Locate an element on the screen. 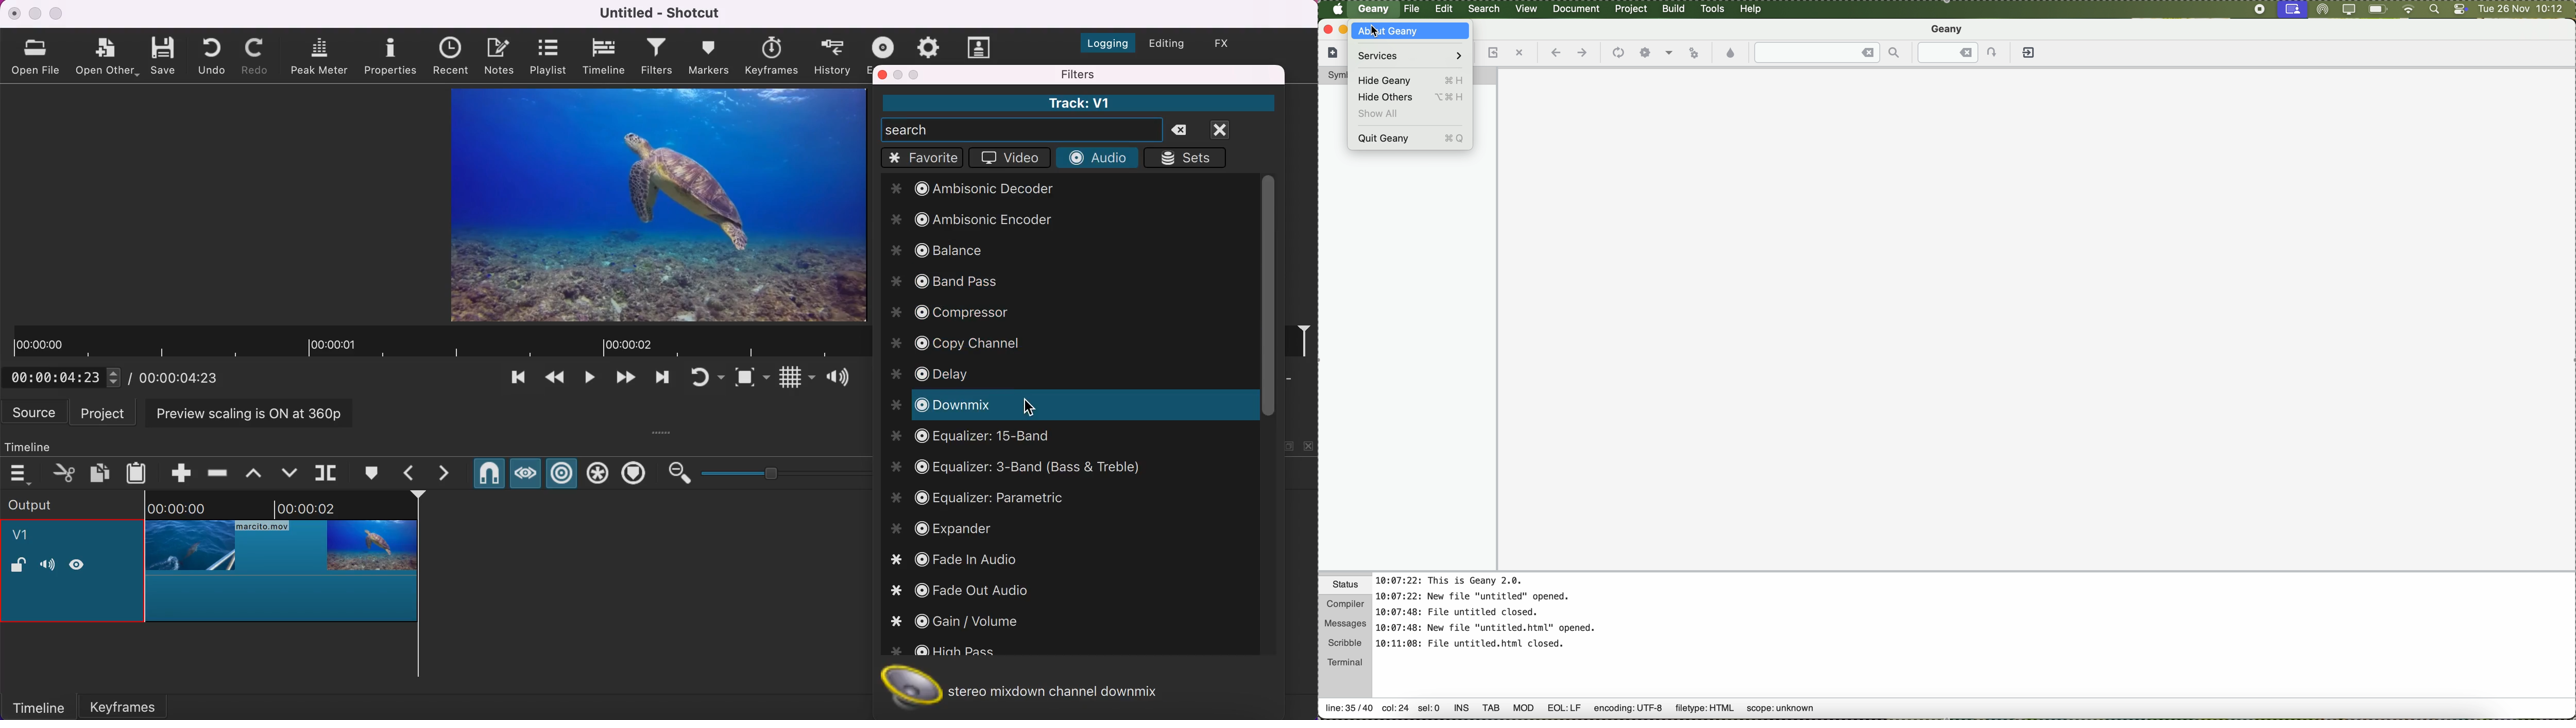  scope: unknown is located at coordinates (1782, 711).